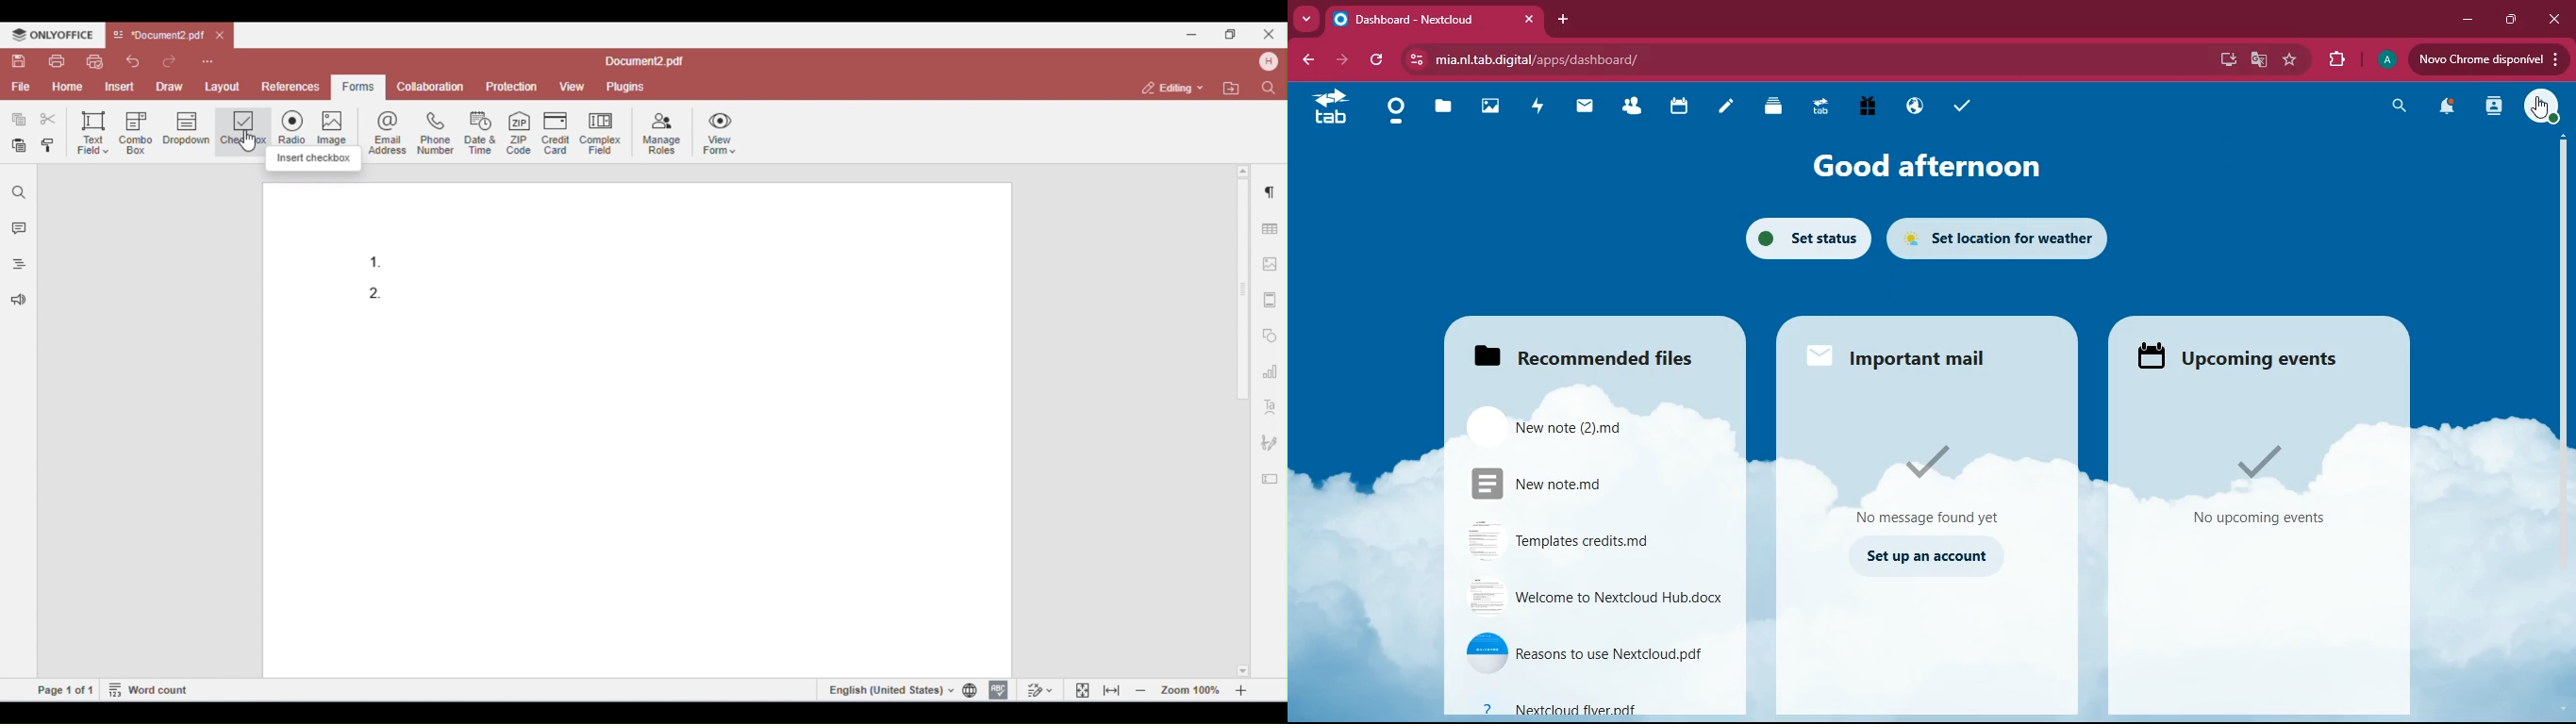 This screenshot has width=2576, height=728. What do you see at coordinates (1587, 111) in the screenshot?
I see `mail` at bounding box center [1587, 111].